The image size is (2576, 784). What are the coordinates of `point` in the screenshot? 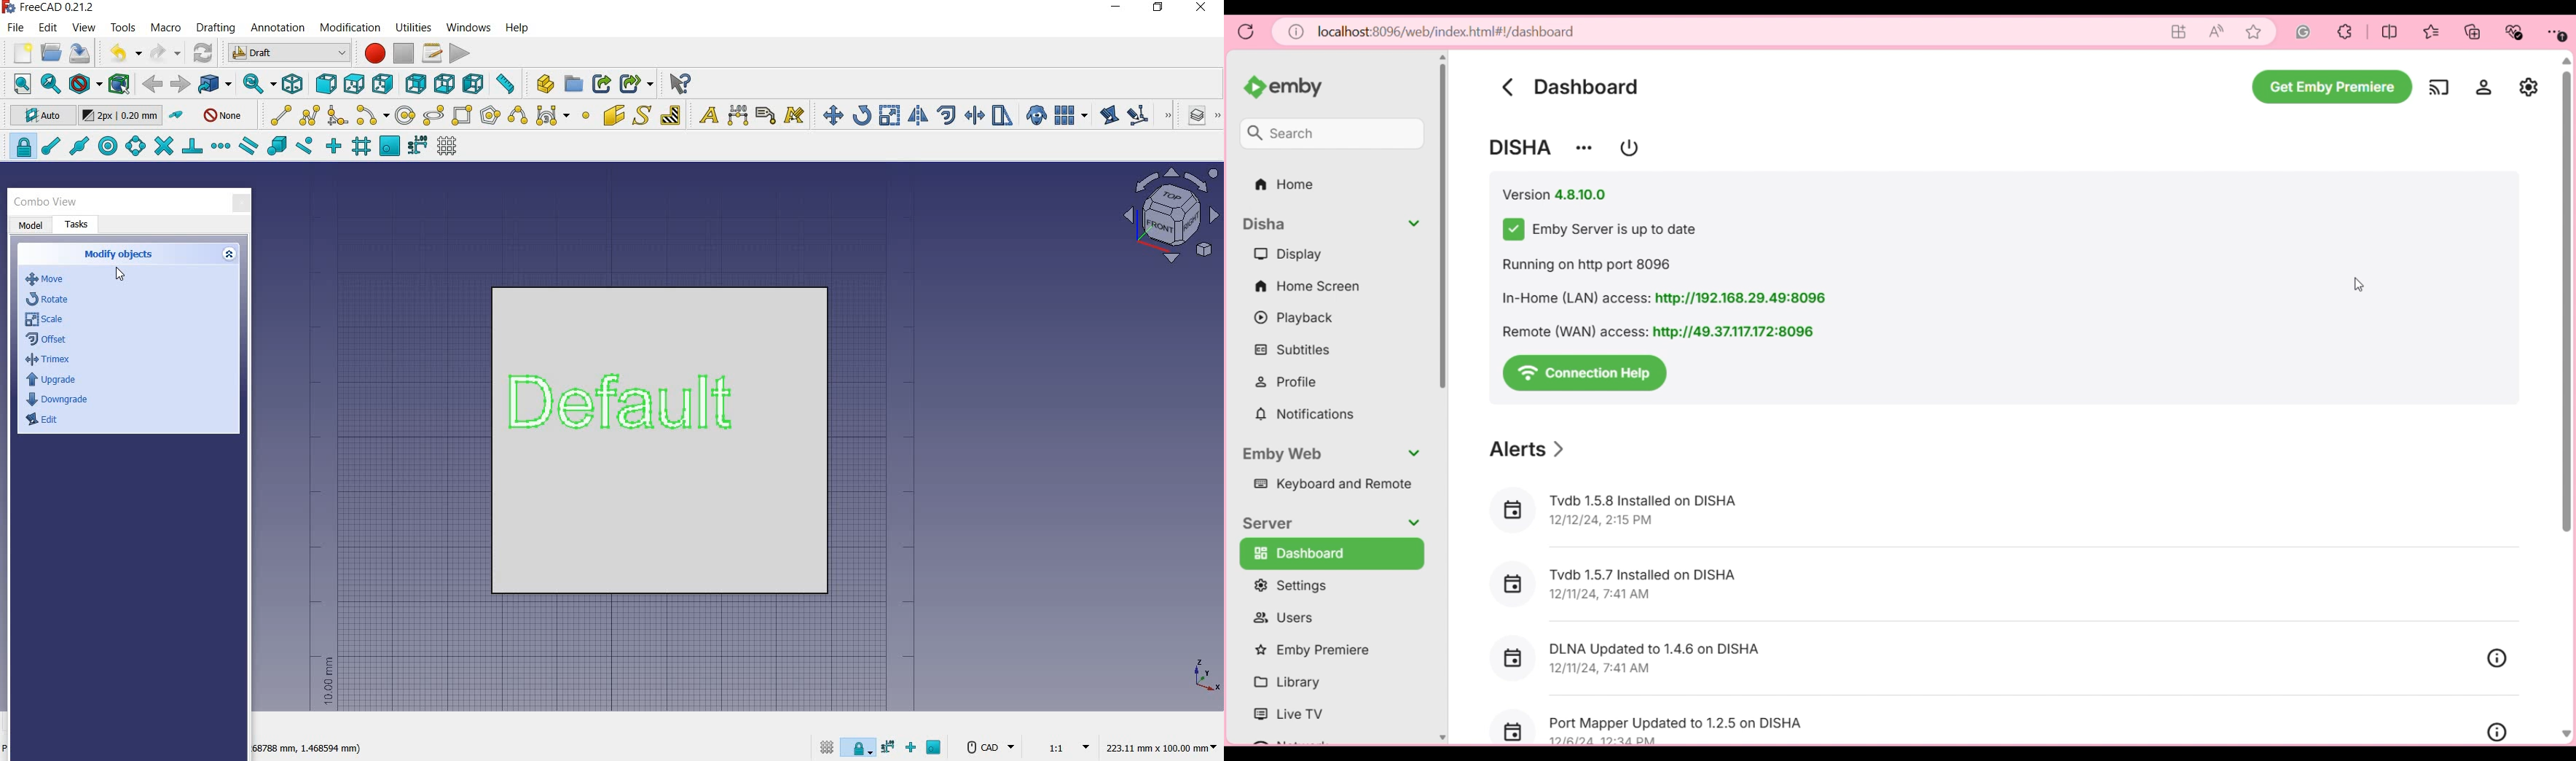 It's located at (585, 117).